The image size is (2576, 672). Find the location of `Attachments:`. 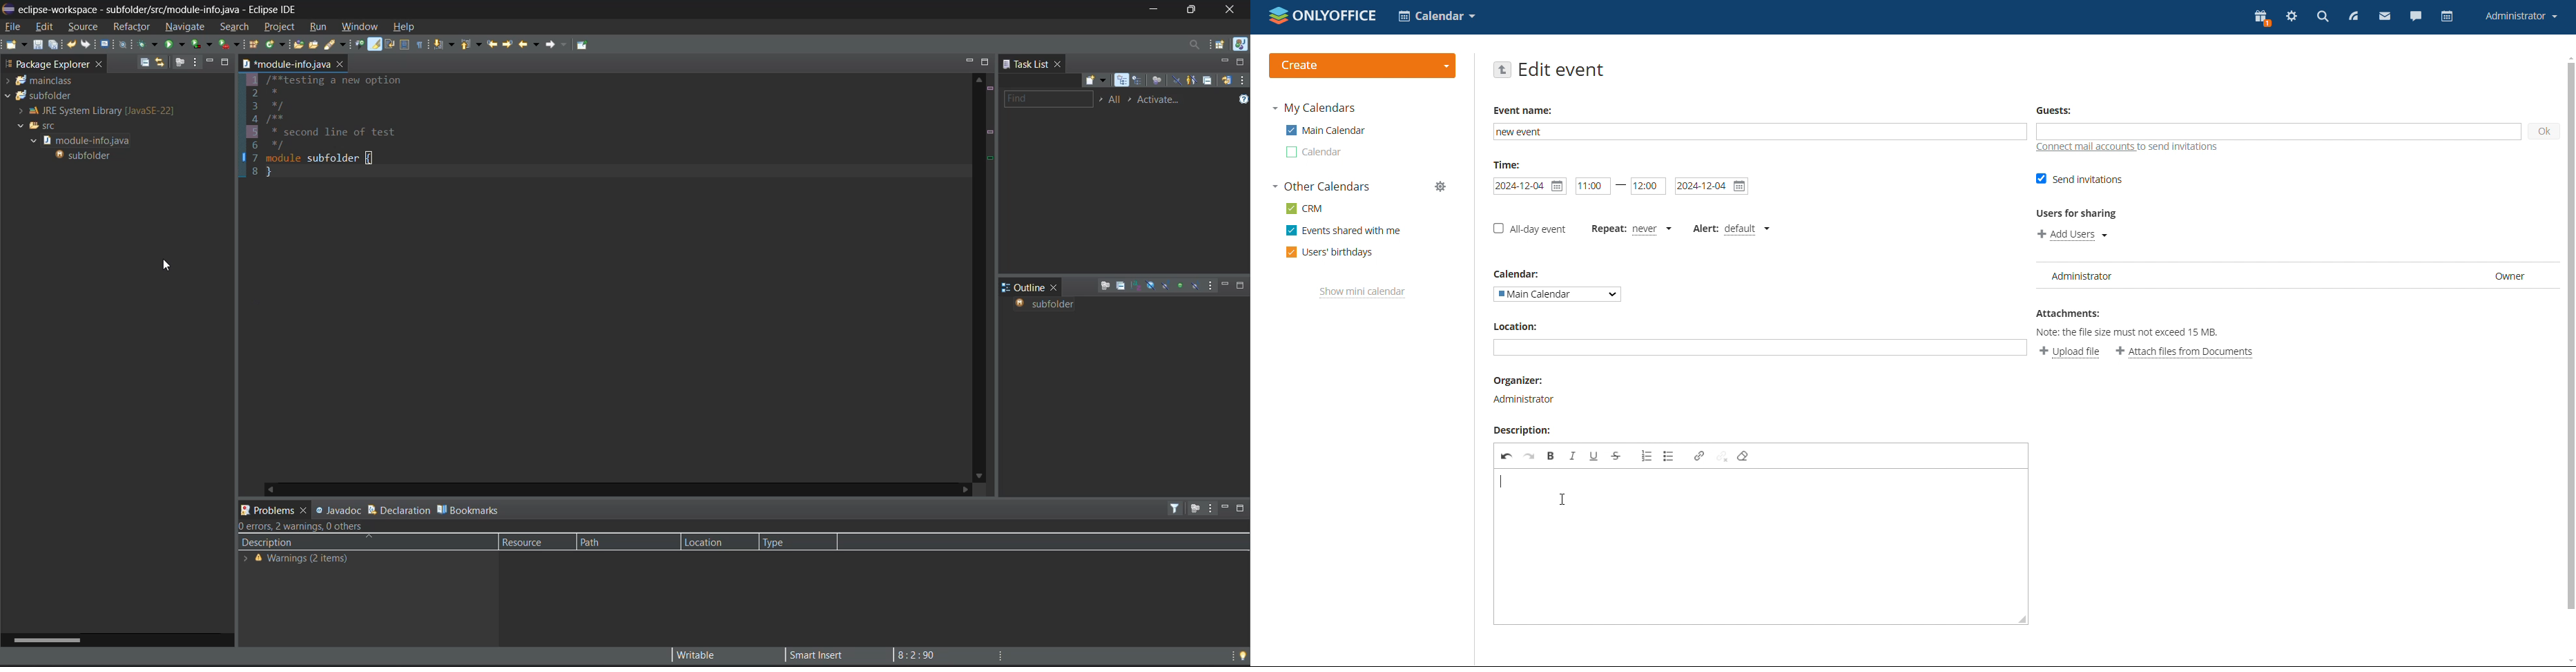

Attachments: is located at coordinates (2071, 315).